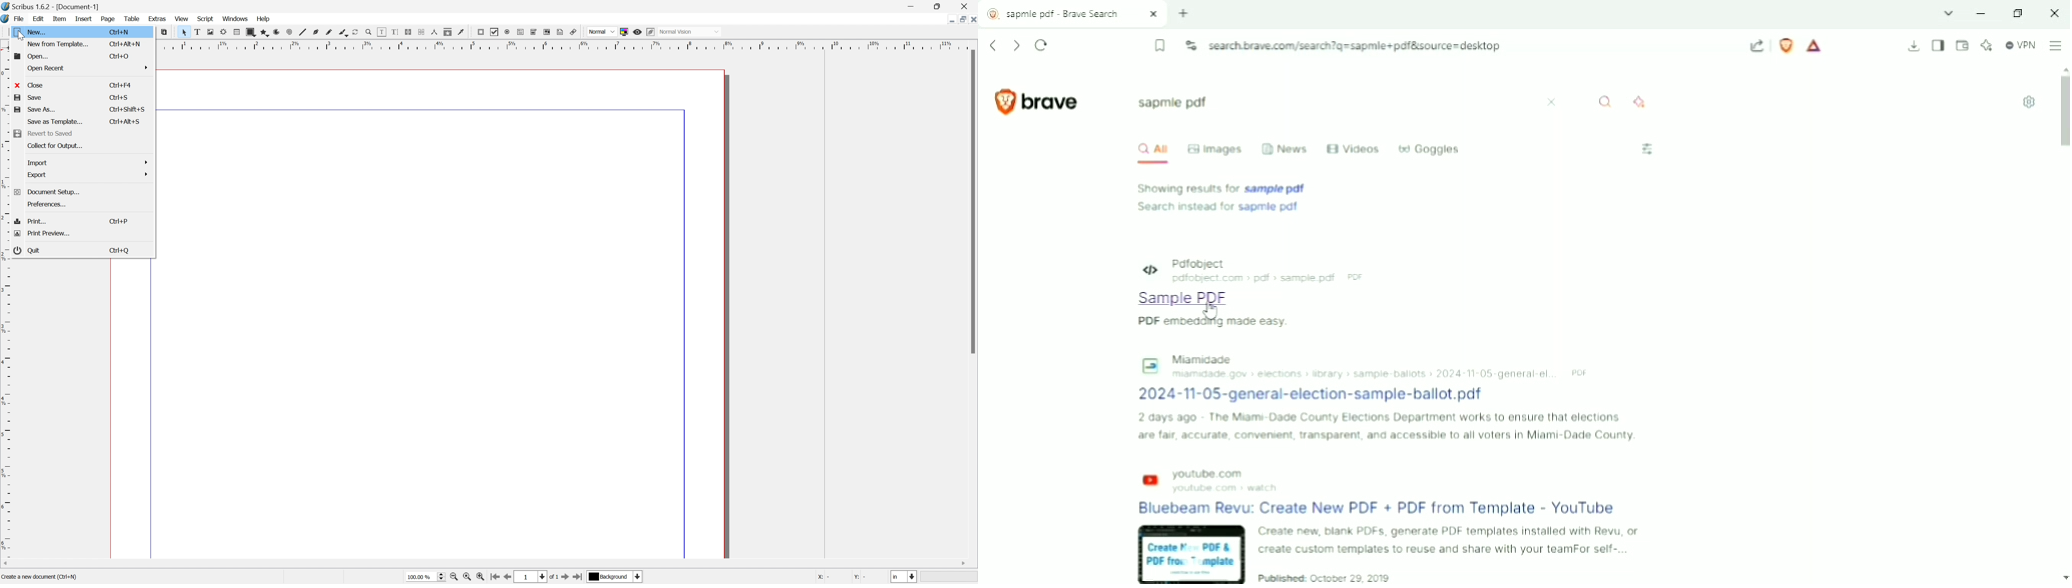 The height and width of the screenshot is (588, 2072). Describe the element at coordinates (6, 19) in the screenshot. I see `Scribus icon` at that location.